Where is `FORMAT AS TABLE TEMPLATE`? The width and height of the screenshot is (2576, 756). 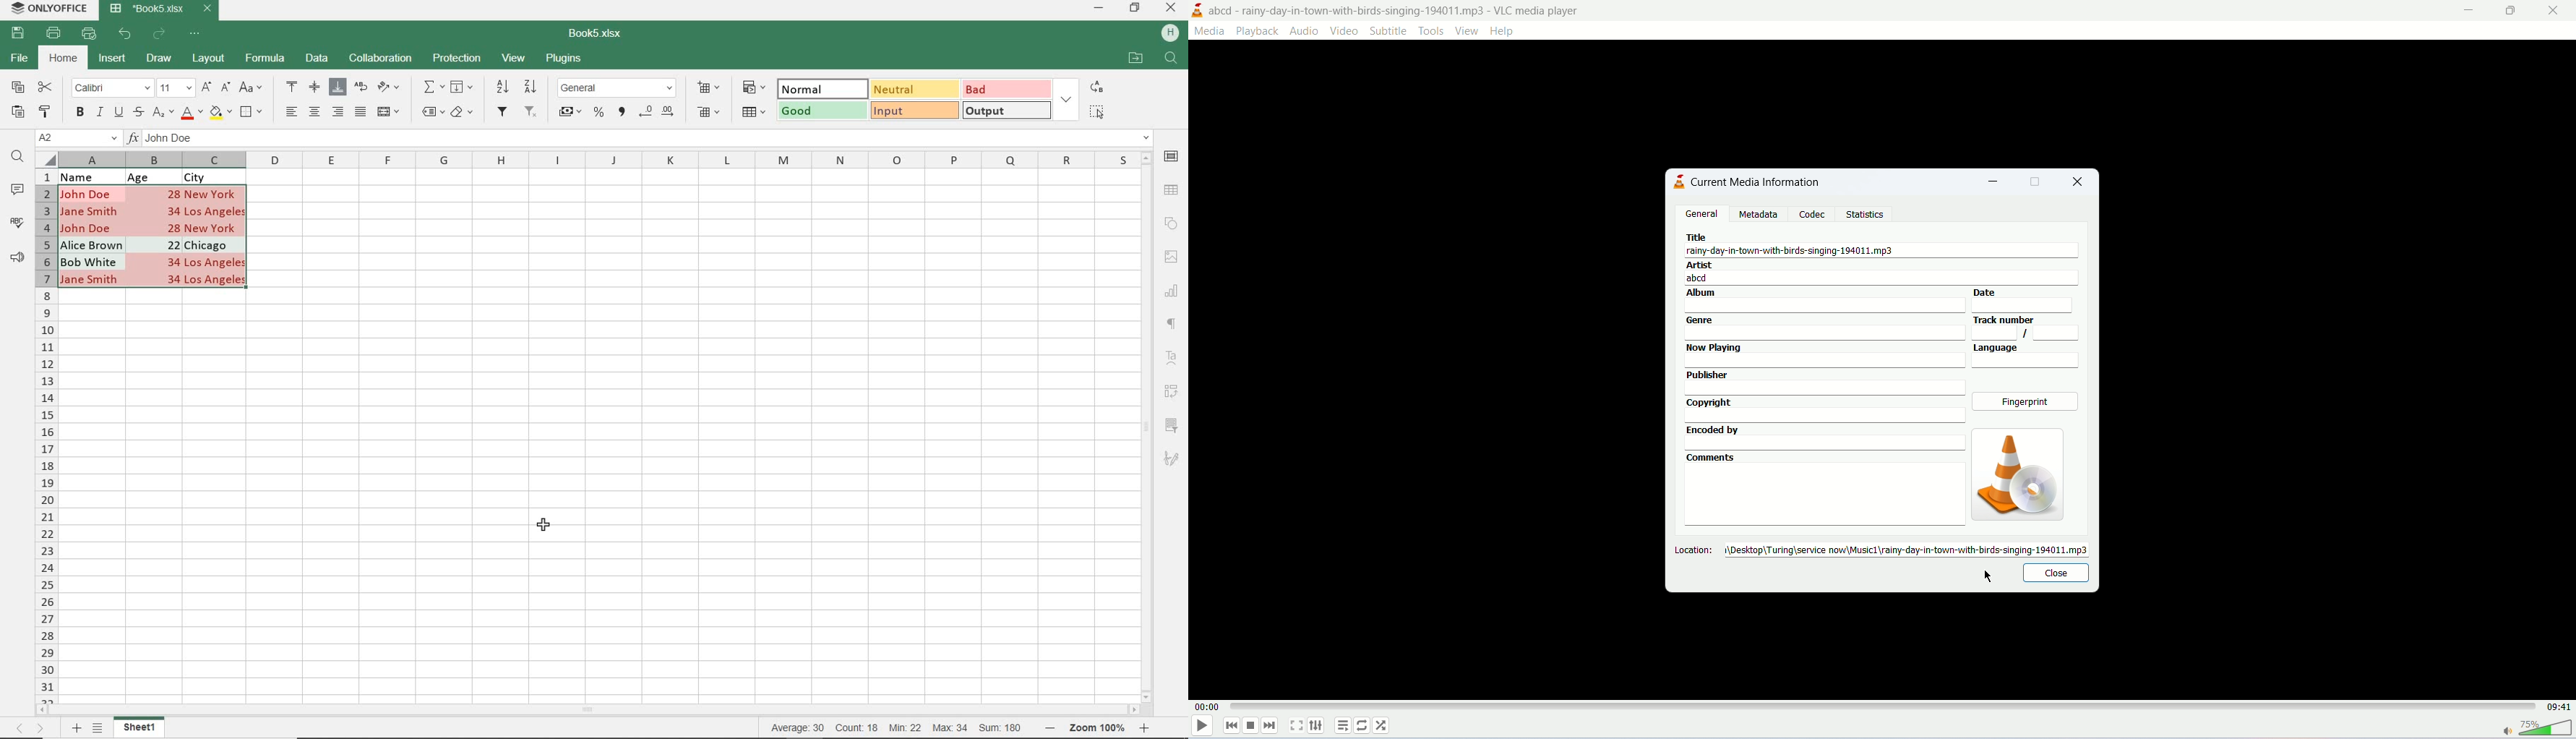 FORMAT AS TABLE TEMPLATE is located at coordinates (755, 111).